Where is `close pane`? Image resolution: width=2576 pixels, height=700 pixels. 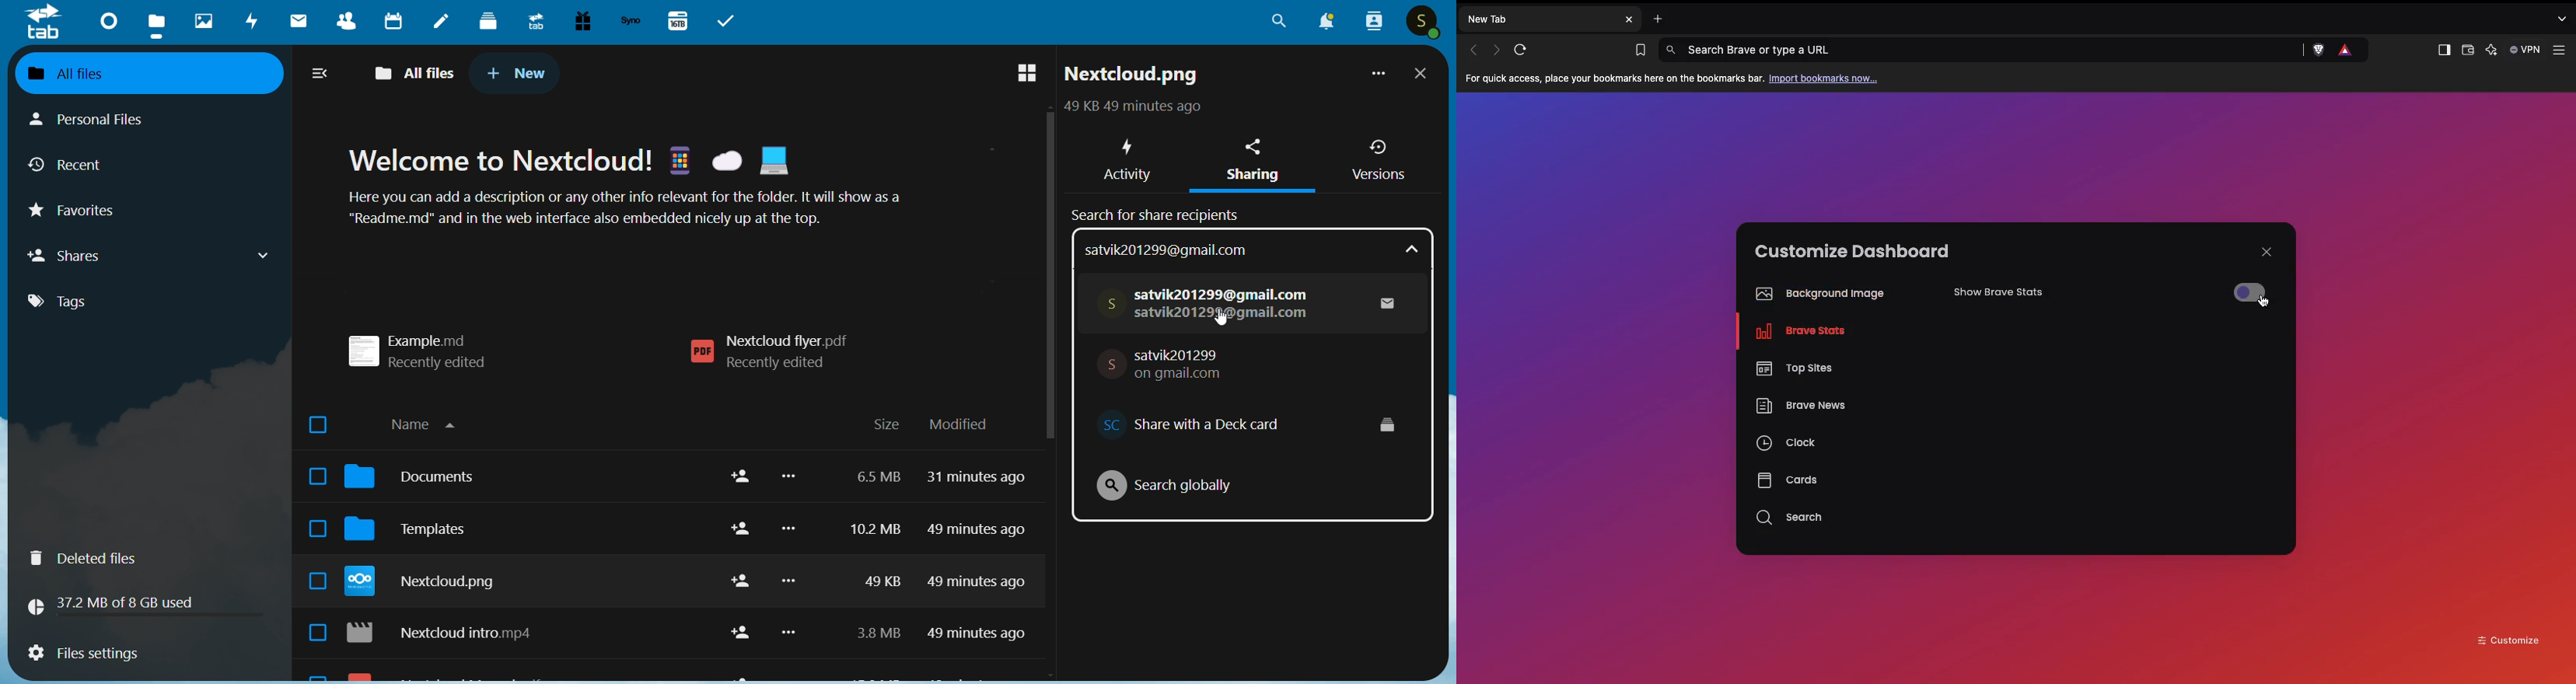 close pane is located at coordinates (1422, 75).